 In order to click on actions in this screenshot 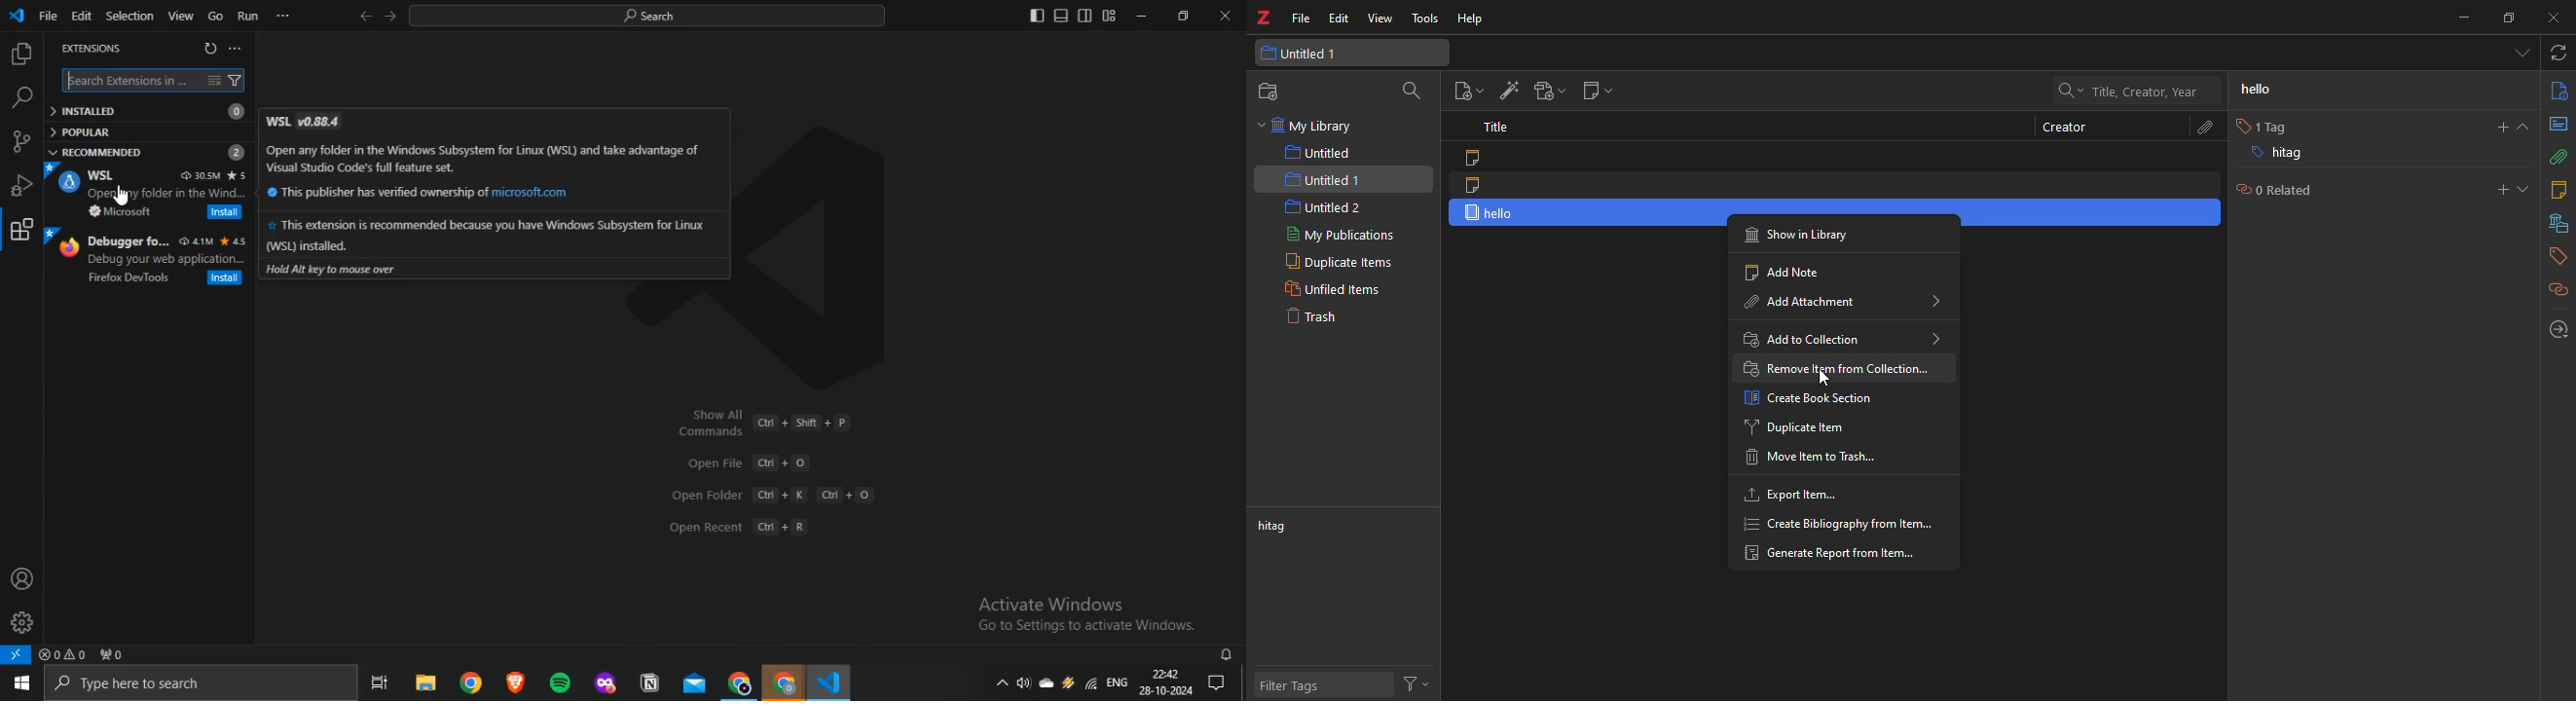, I will do `click(1416, 682)`.